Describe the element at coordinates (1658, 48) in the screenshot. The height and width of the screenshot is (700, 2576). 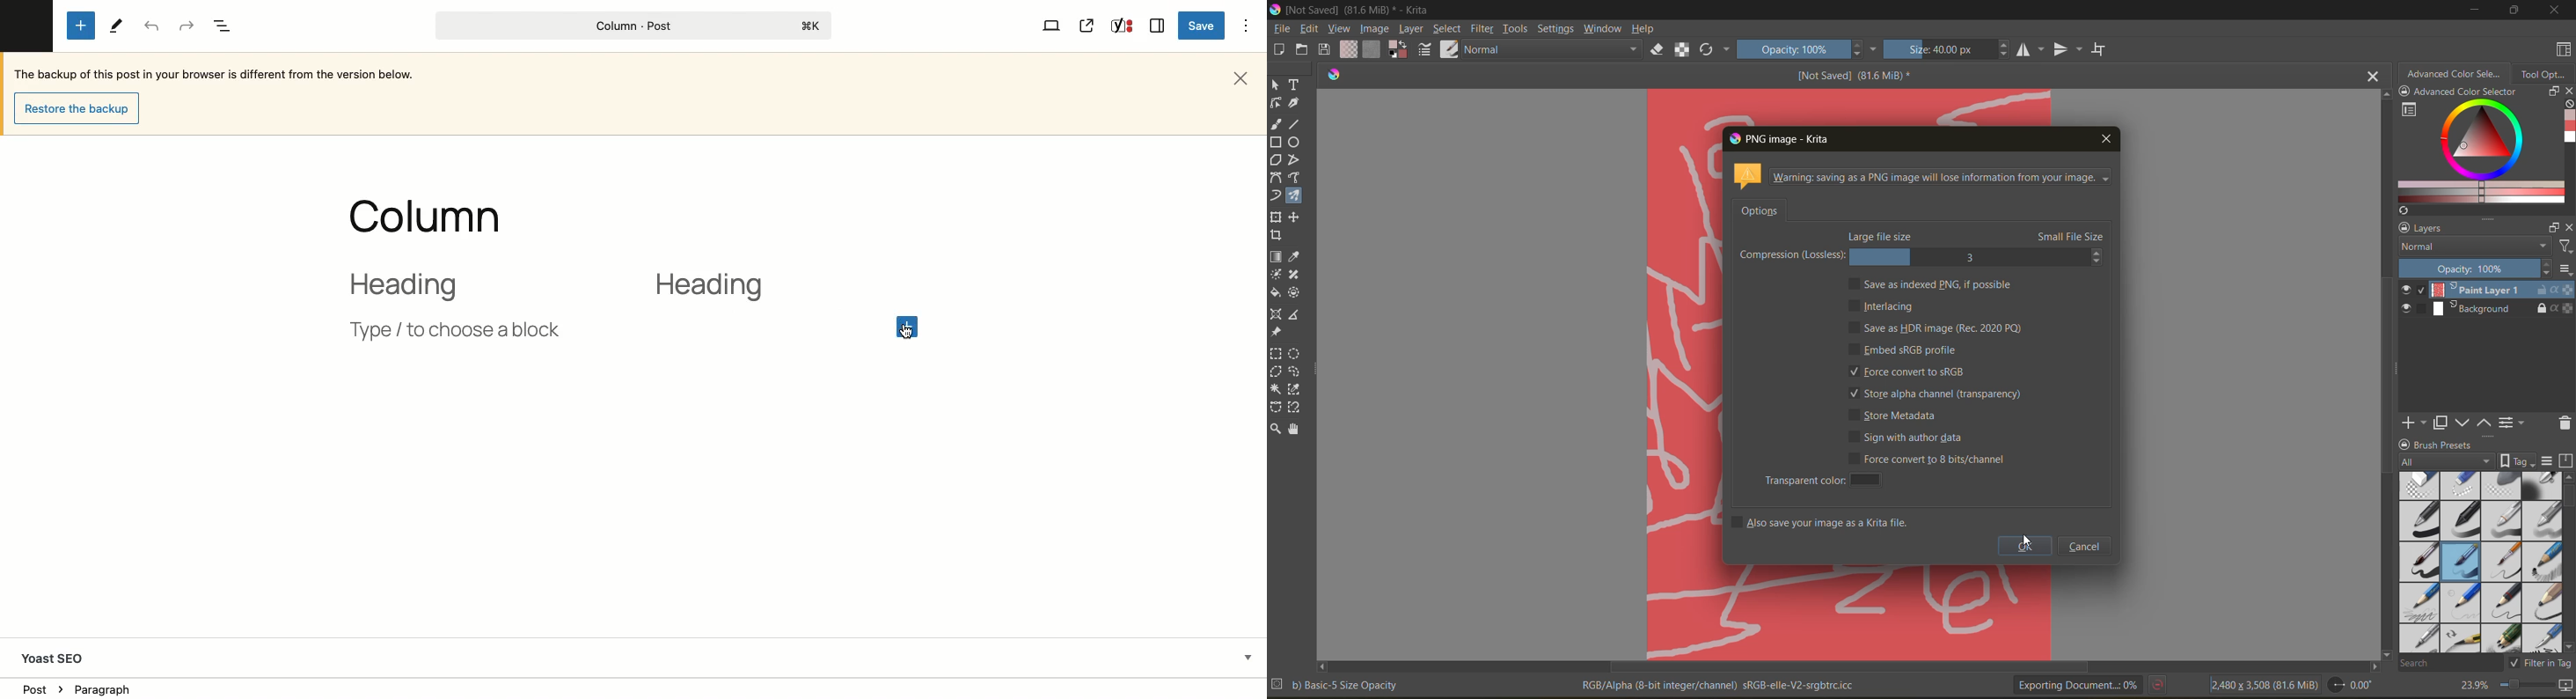
I see `set eraser mode` at that location.